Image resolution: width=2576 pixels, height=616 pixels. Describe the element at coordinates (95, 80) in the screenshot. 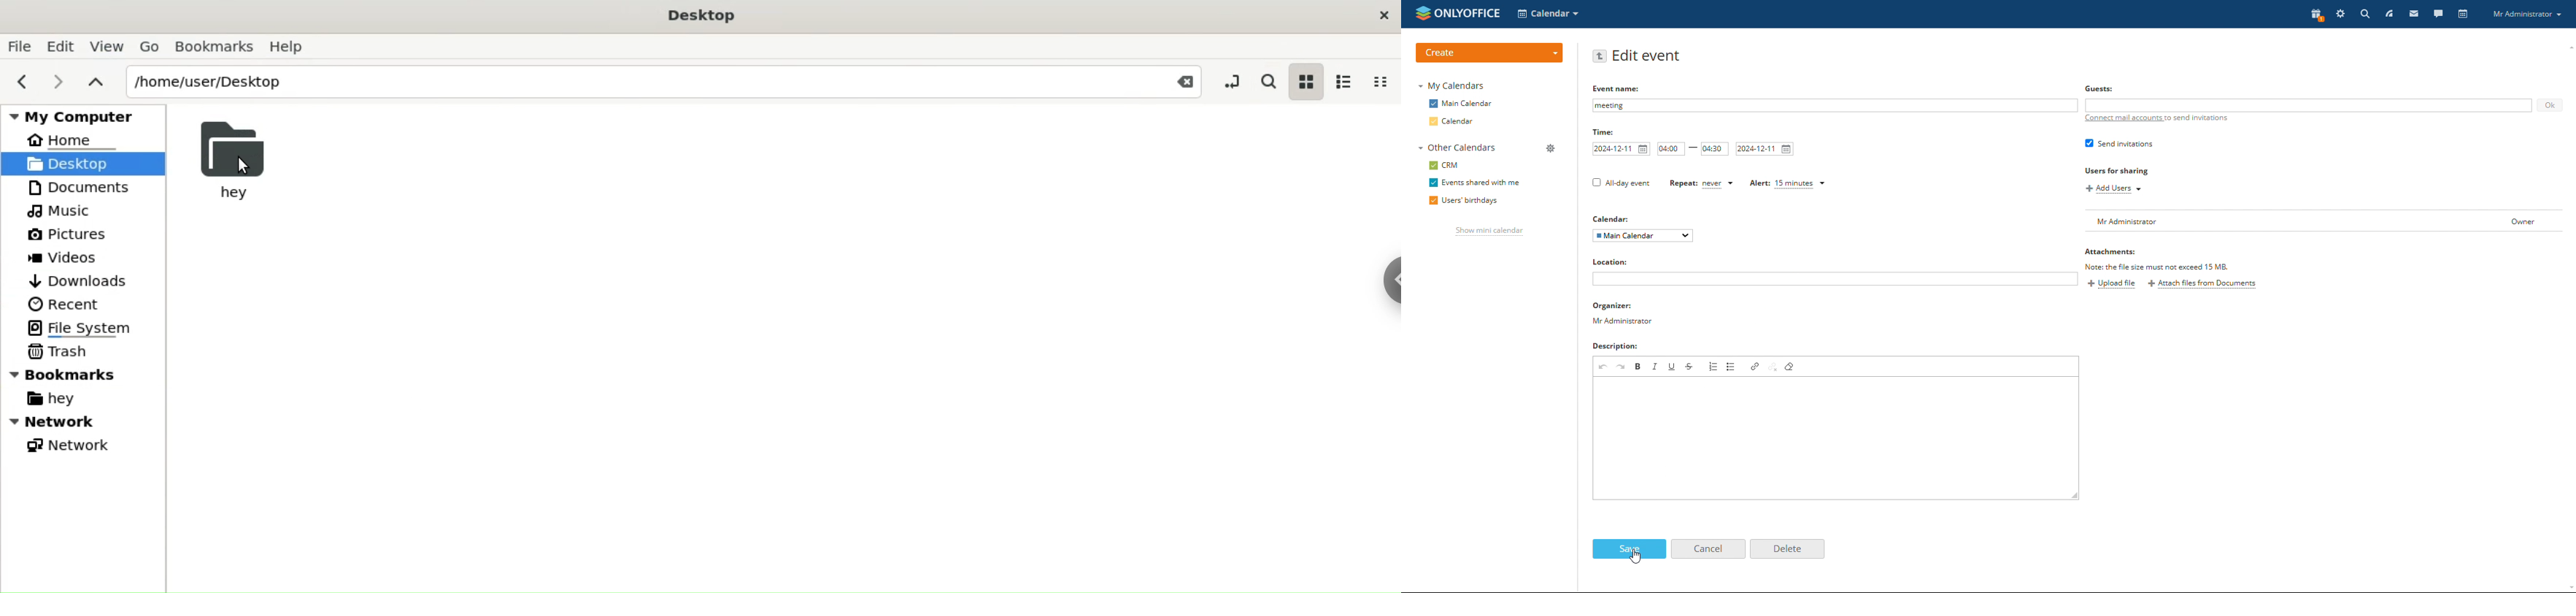

I see `parent folders` at that location.